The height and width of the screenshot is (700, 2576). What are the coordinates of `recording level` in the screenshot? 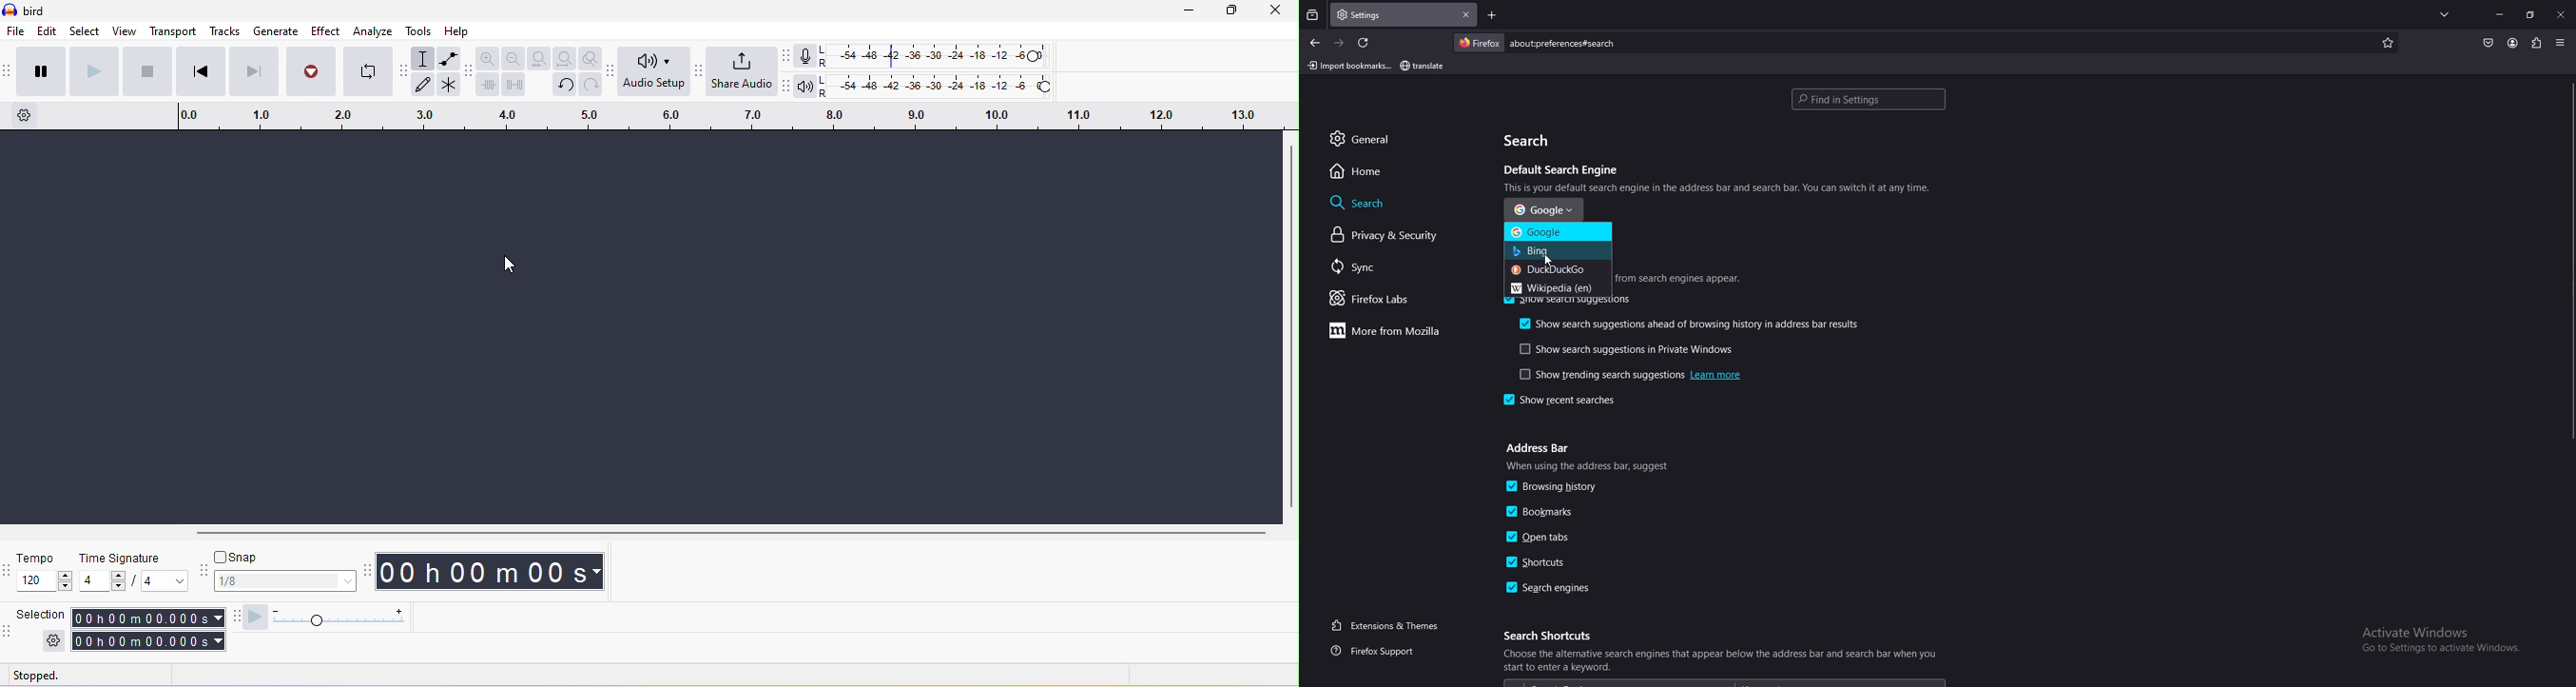 It's located at (941, 56).